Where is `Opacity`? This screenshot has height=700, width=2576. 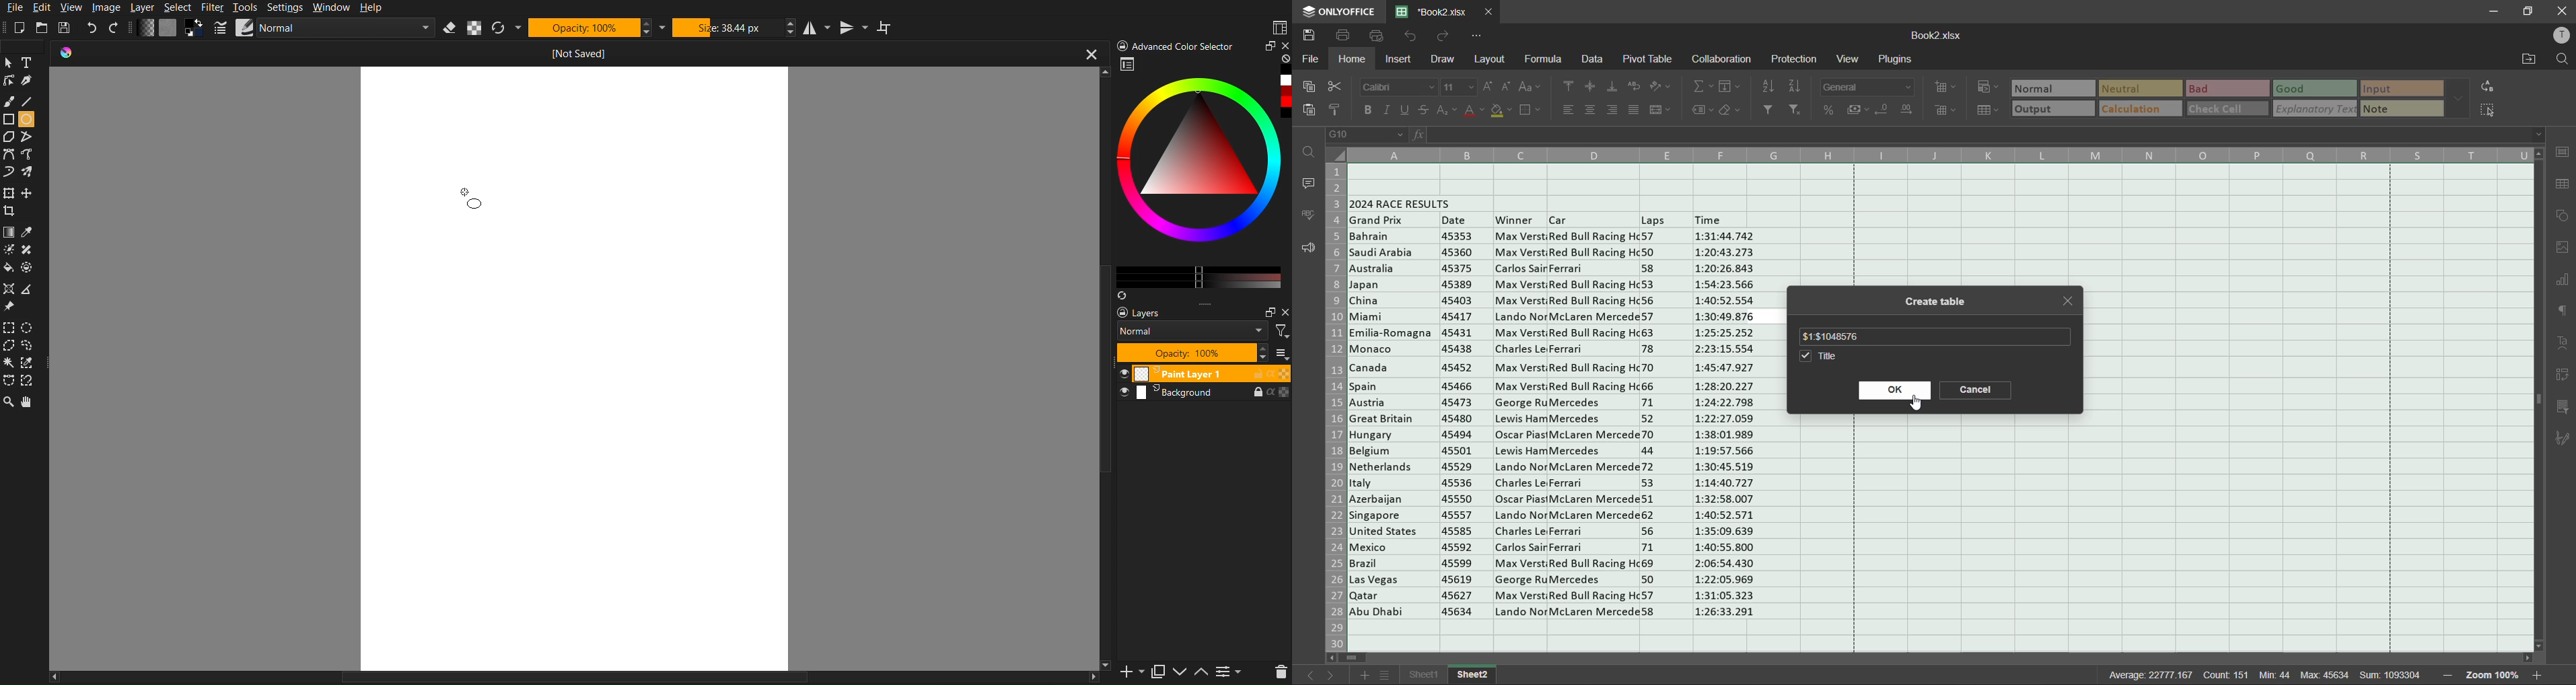
Opacity is located at coordinates (582, 27).